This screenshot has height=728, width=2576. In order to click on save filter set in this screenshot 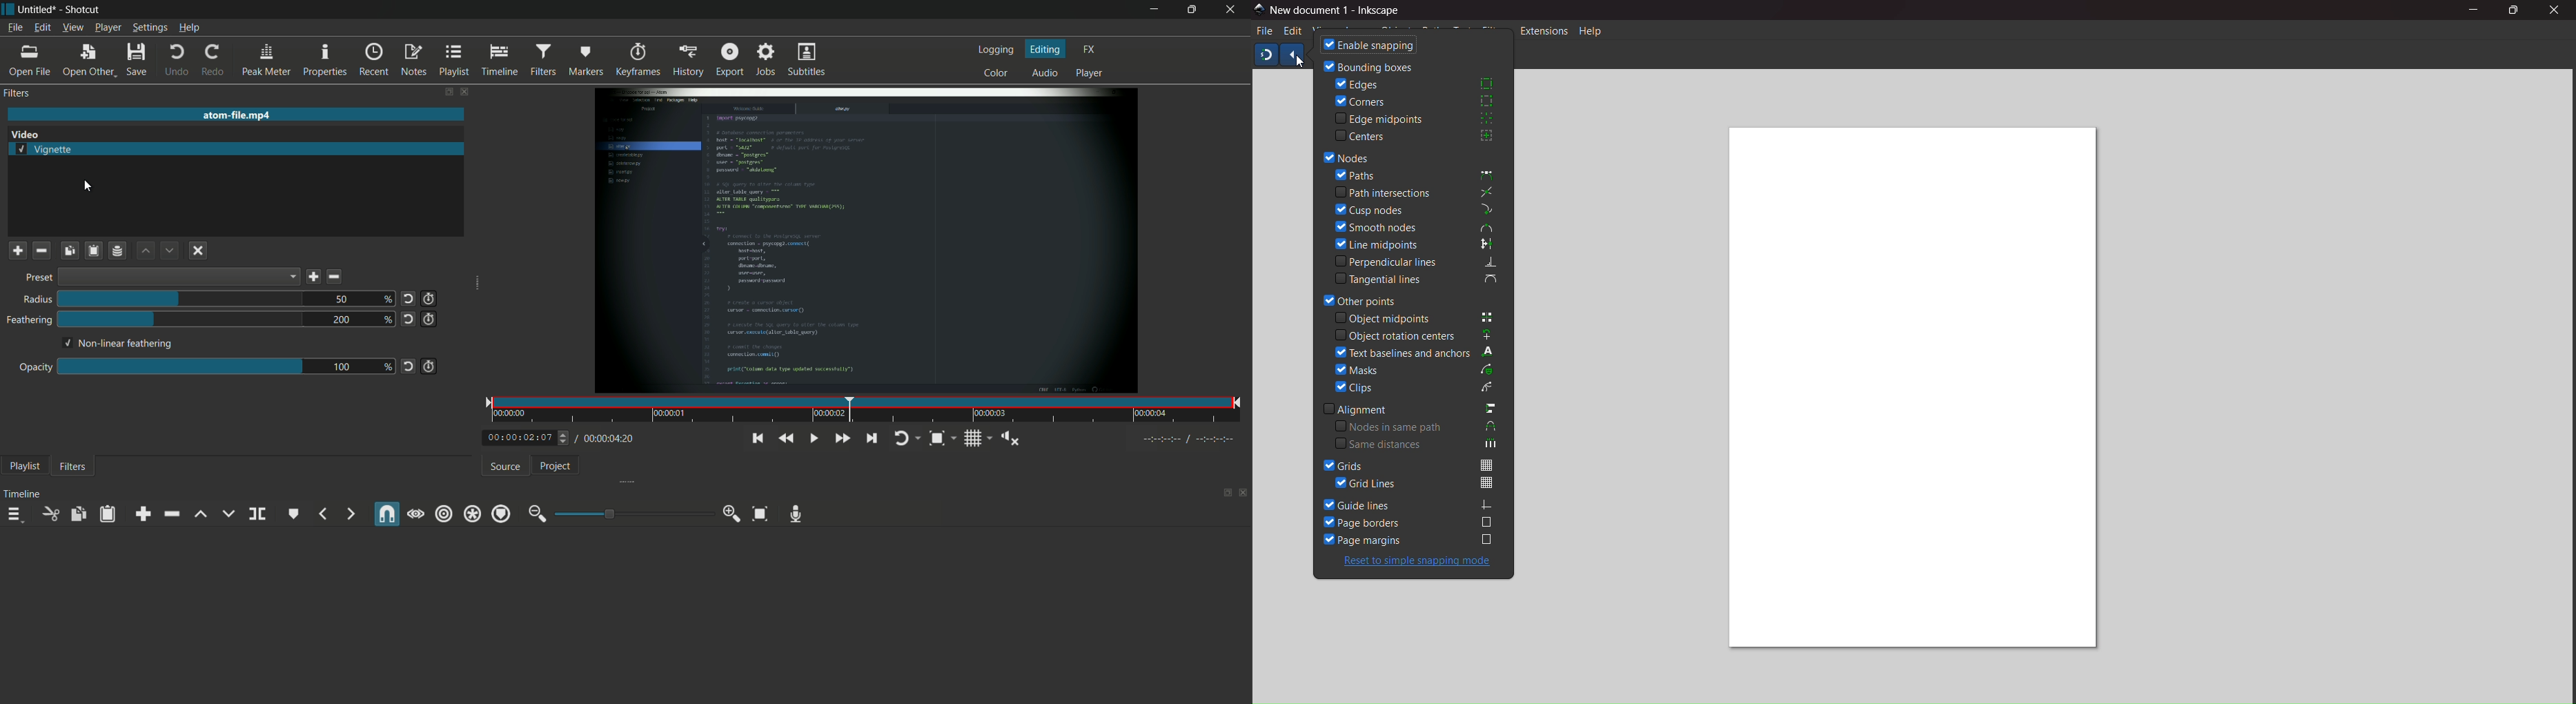, I will do `click(117, 252)`.